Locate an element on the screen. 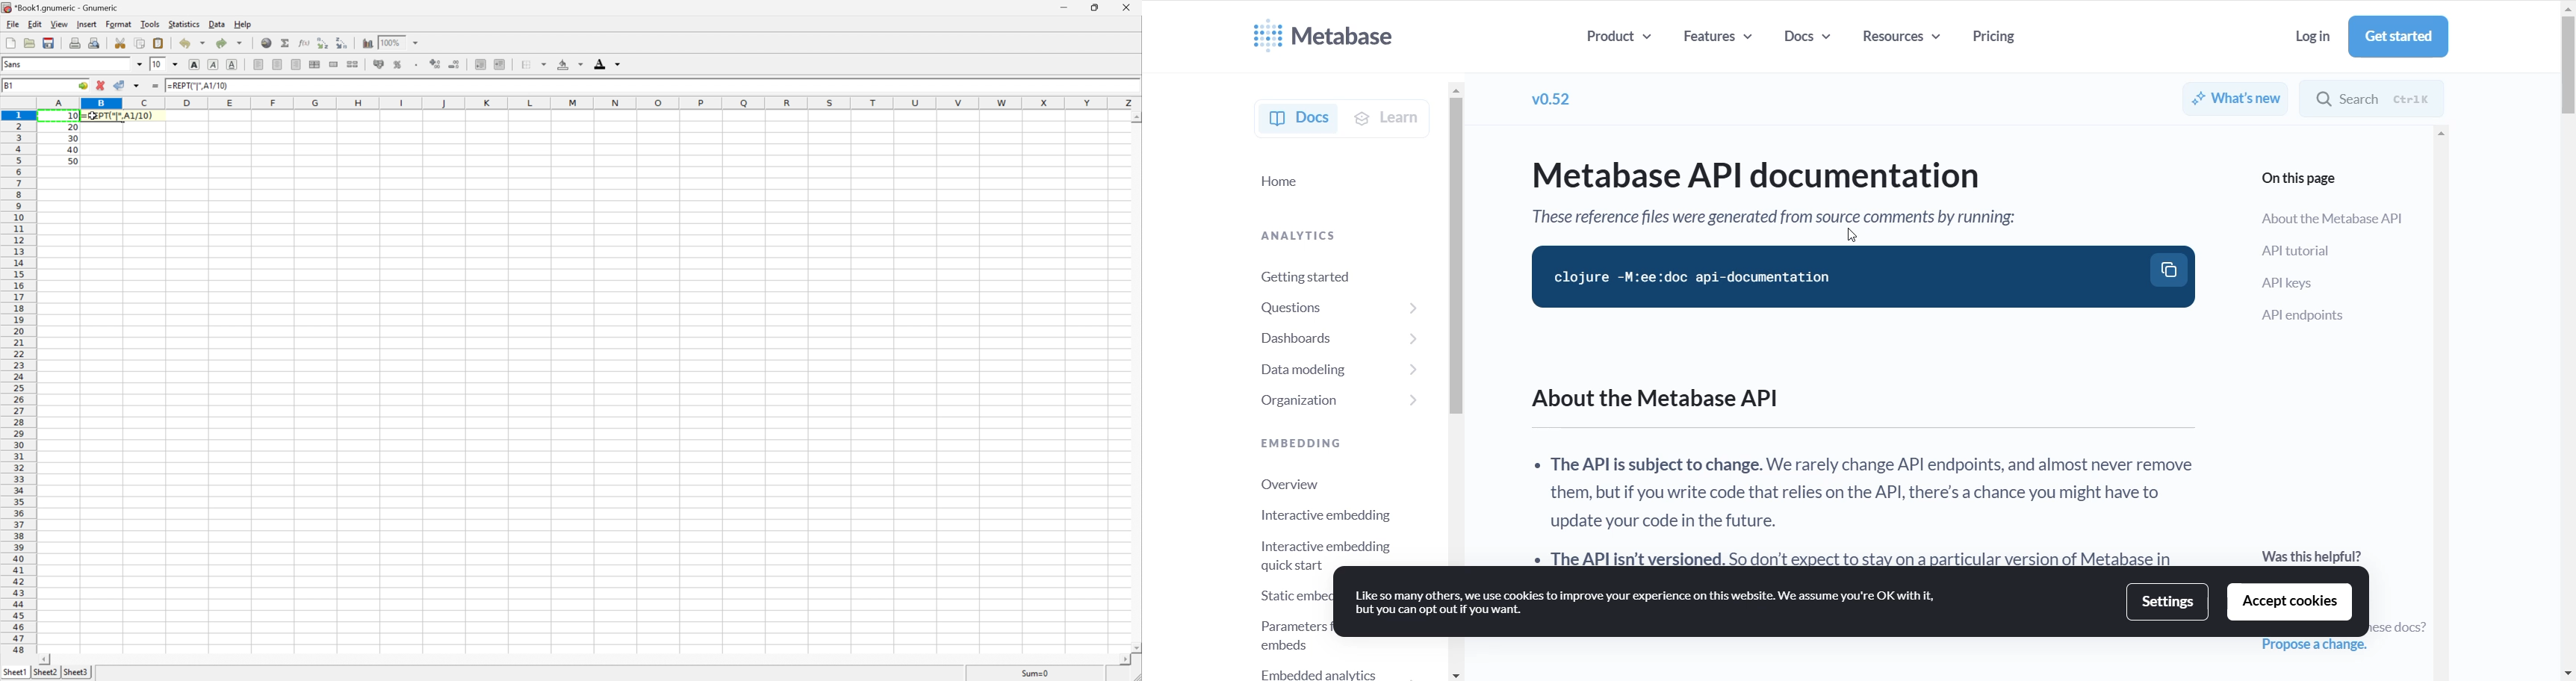 This screenshot has height=700, width=2576. Go To is located at coordinates (82, 86).